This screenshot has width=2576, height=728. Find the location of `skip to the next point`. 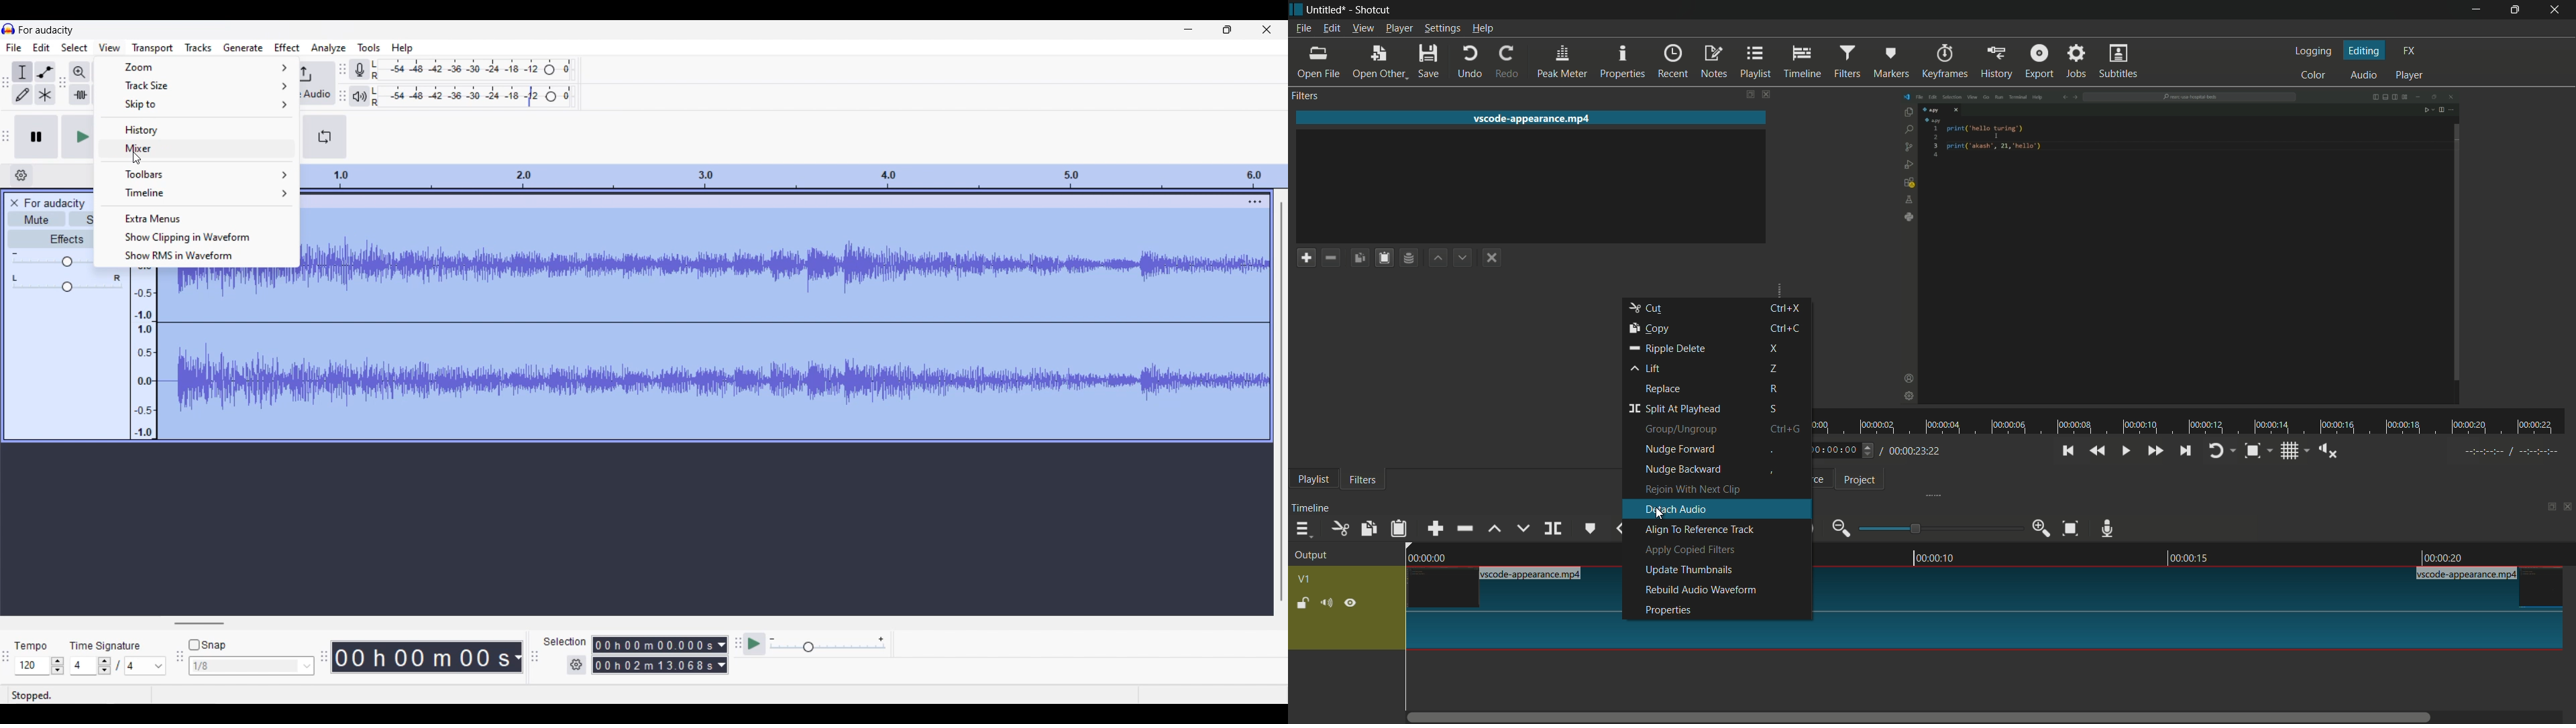

skip to the next point is located at coordinates (2185, 452).